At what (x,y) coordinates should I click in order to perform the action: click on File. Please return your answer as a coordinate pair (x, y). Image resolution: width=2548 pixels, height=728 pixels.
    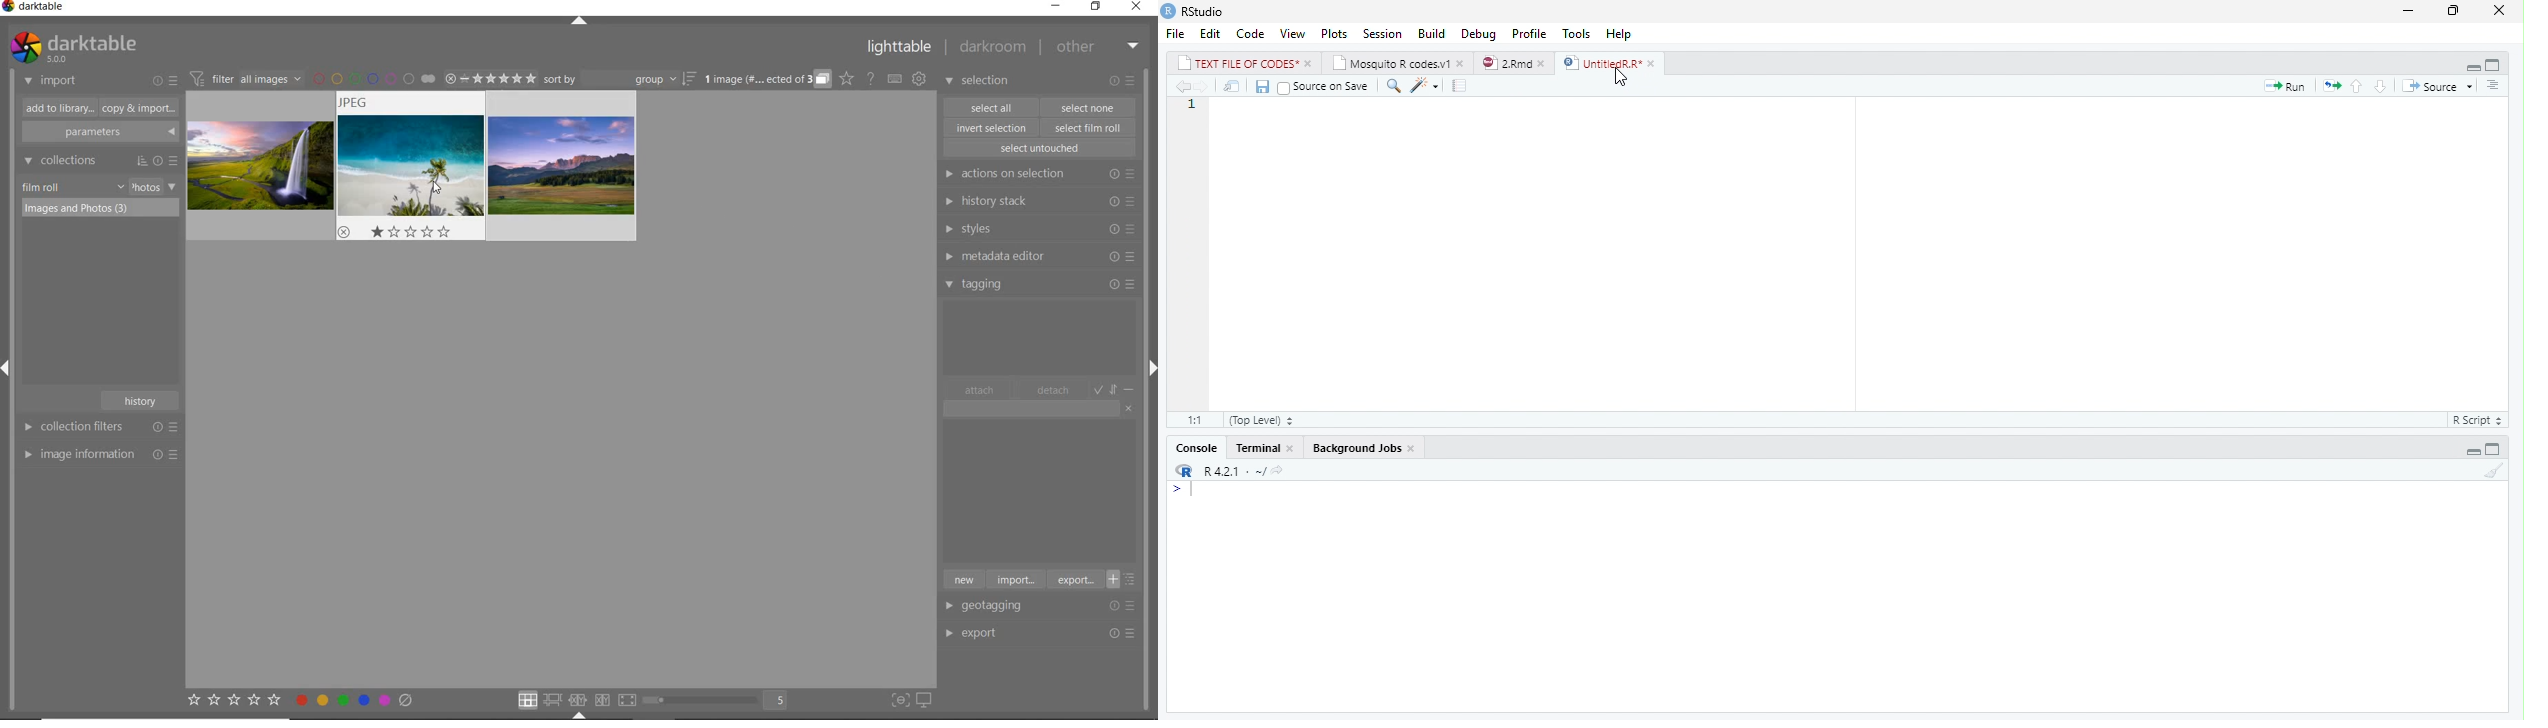
    Looking at the image, I should click on (1177, 33).